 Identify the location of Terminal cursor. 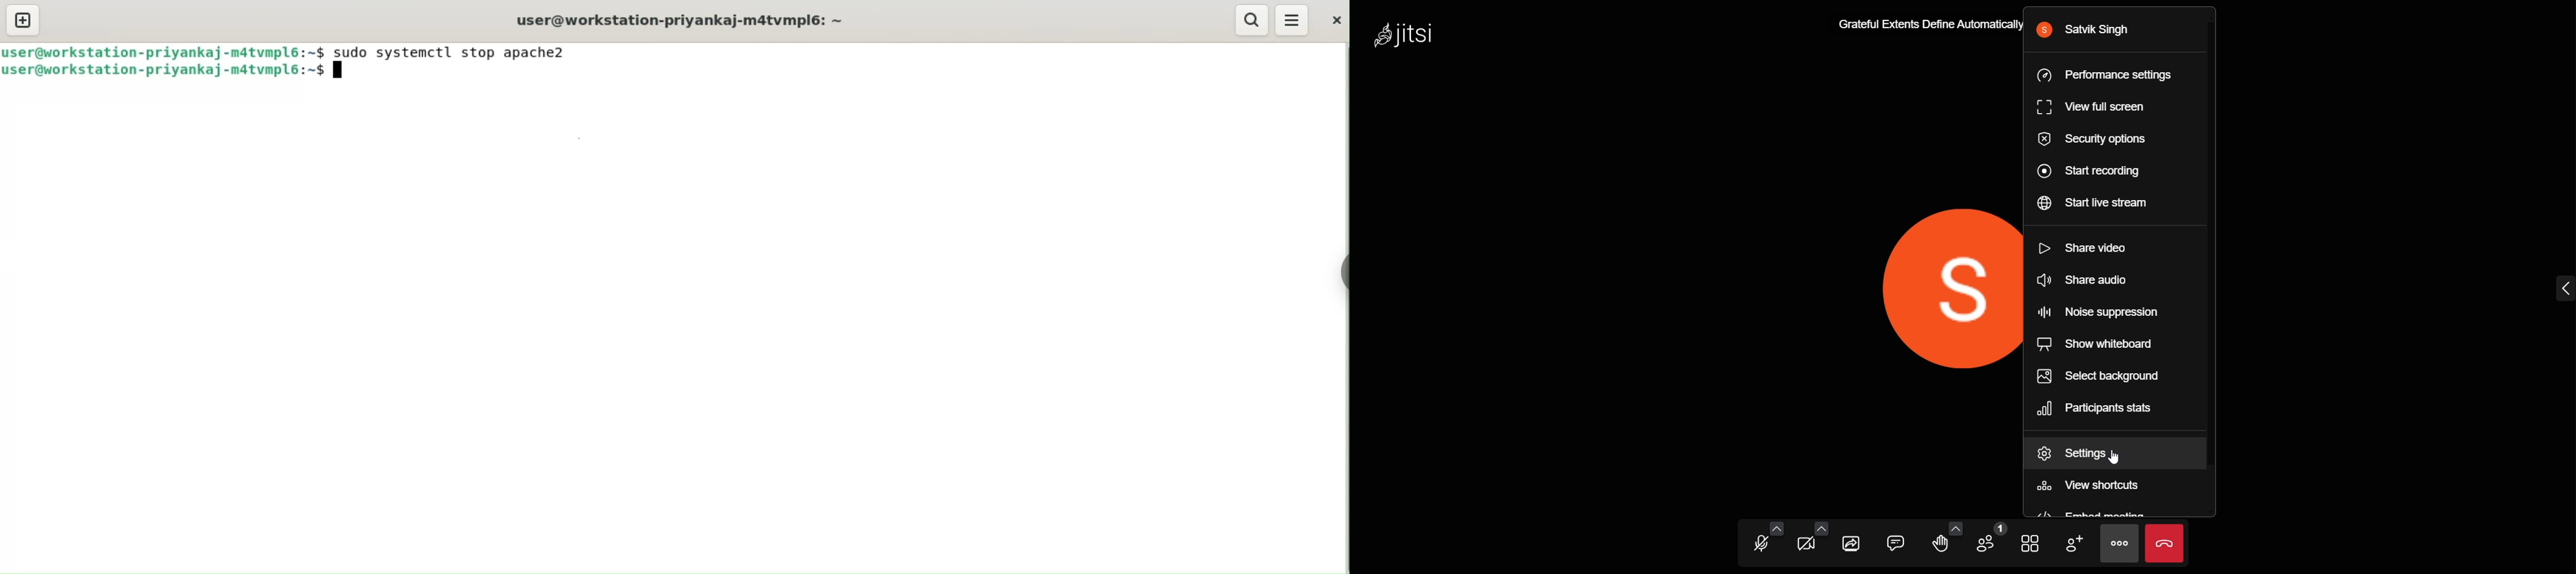
(341, 72).